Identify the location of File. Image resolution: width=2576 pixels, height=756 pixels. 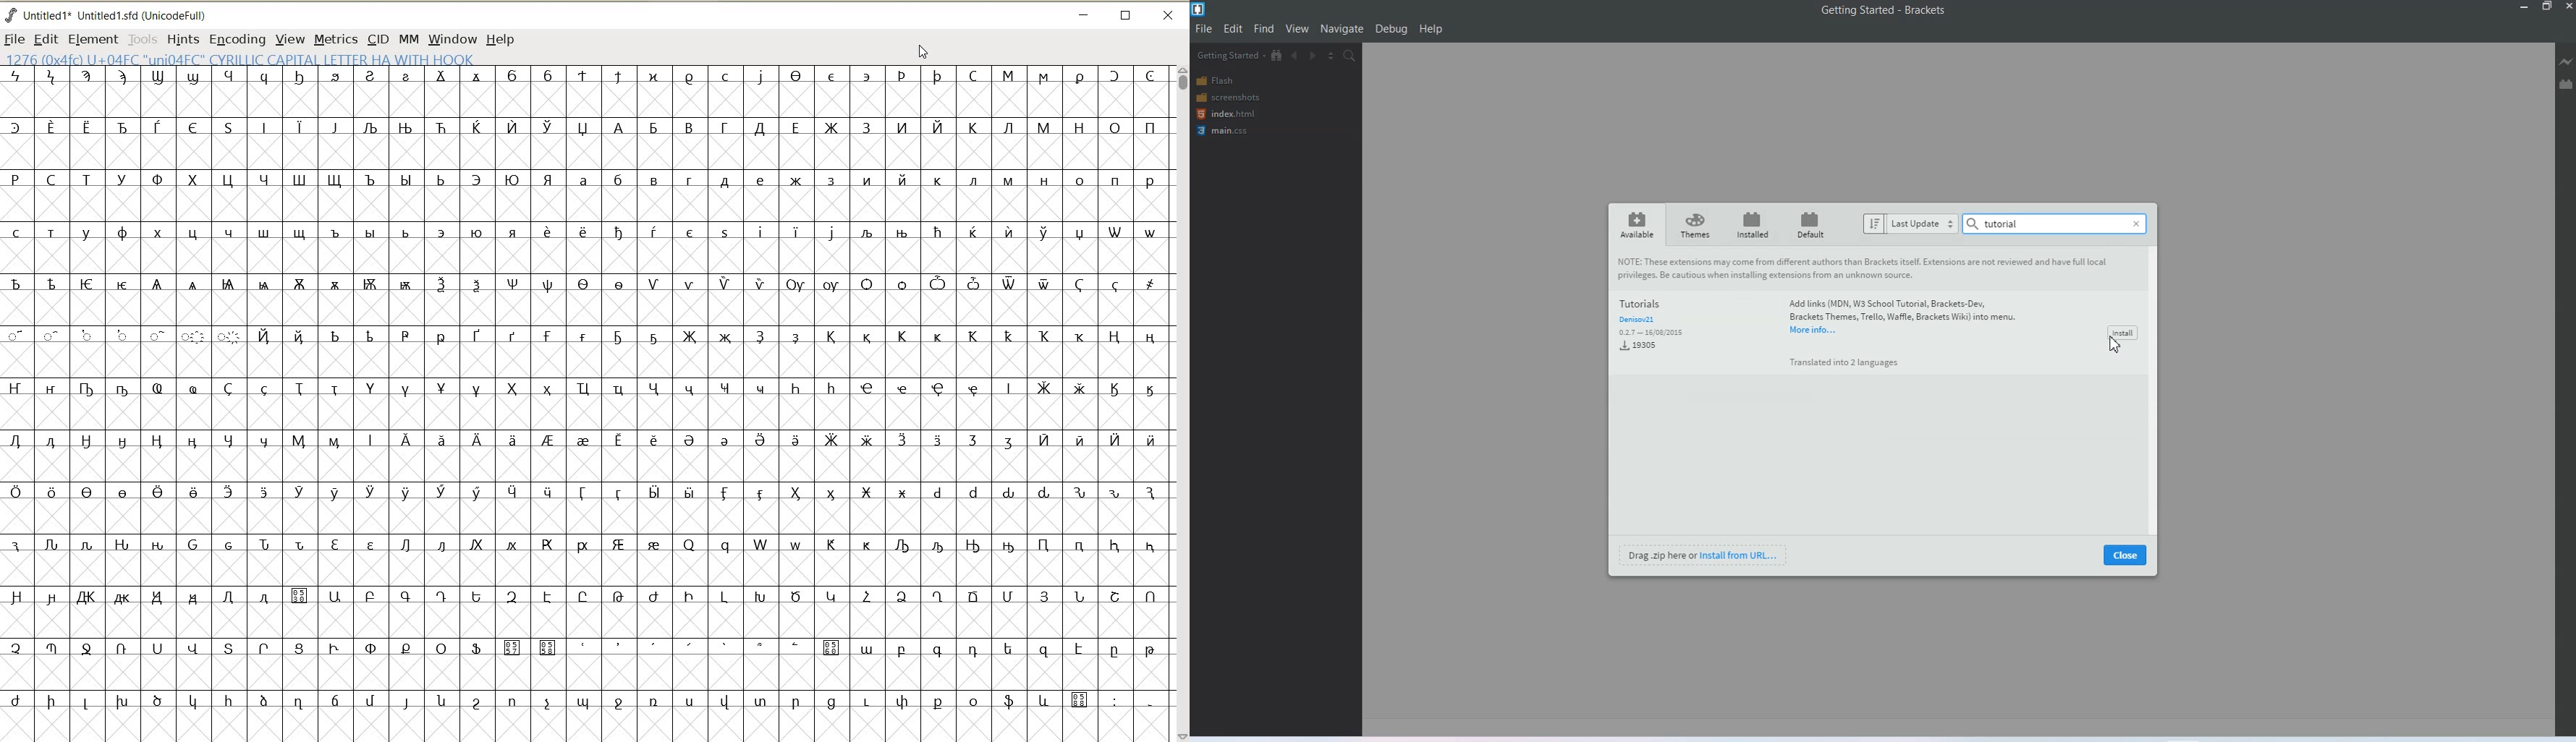
(1204, 28).